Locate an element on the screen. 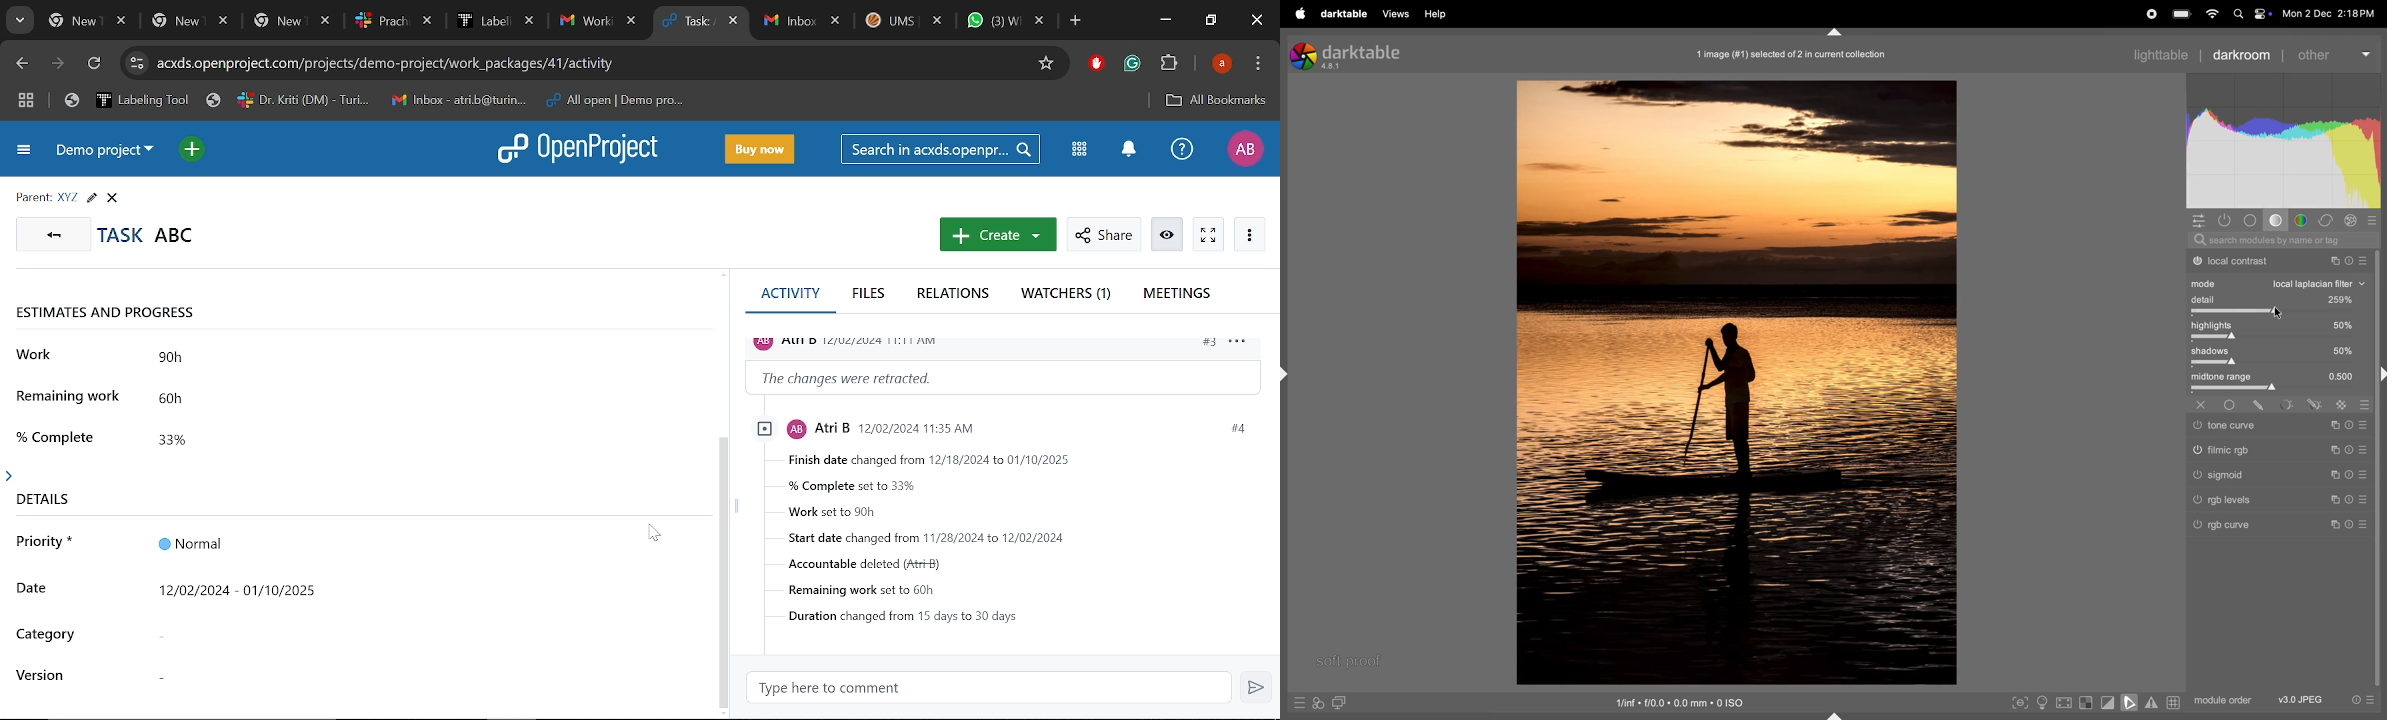  color is located at coordinates (2304, 220).